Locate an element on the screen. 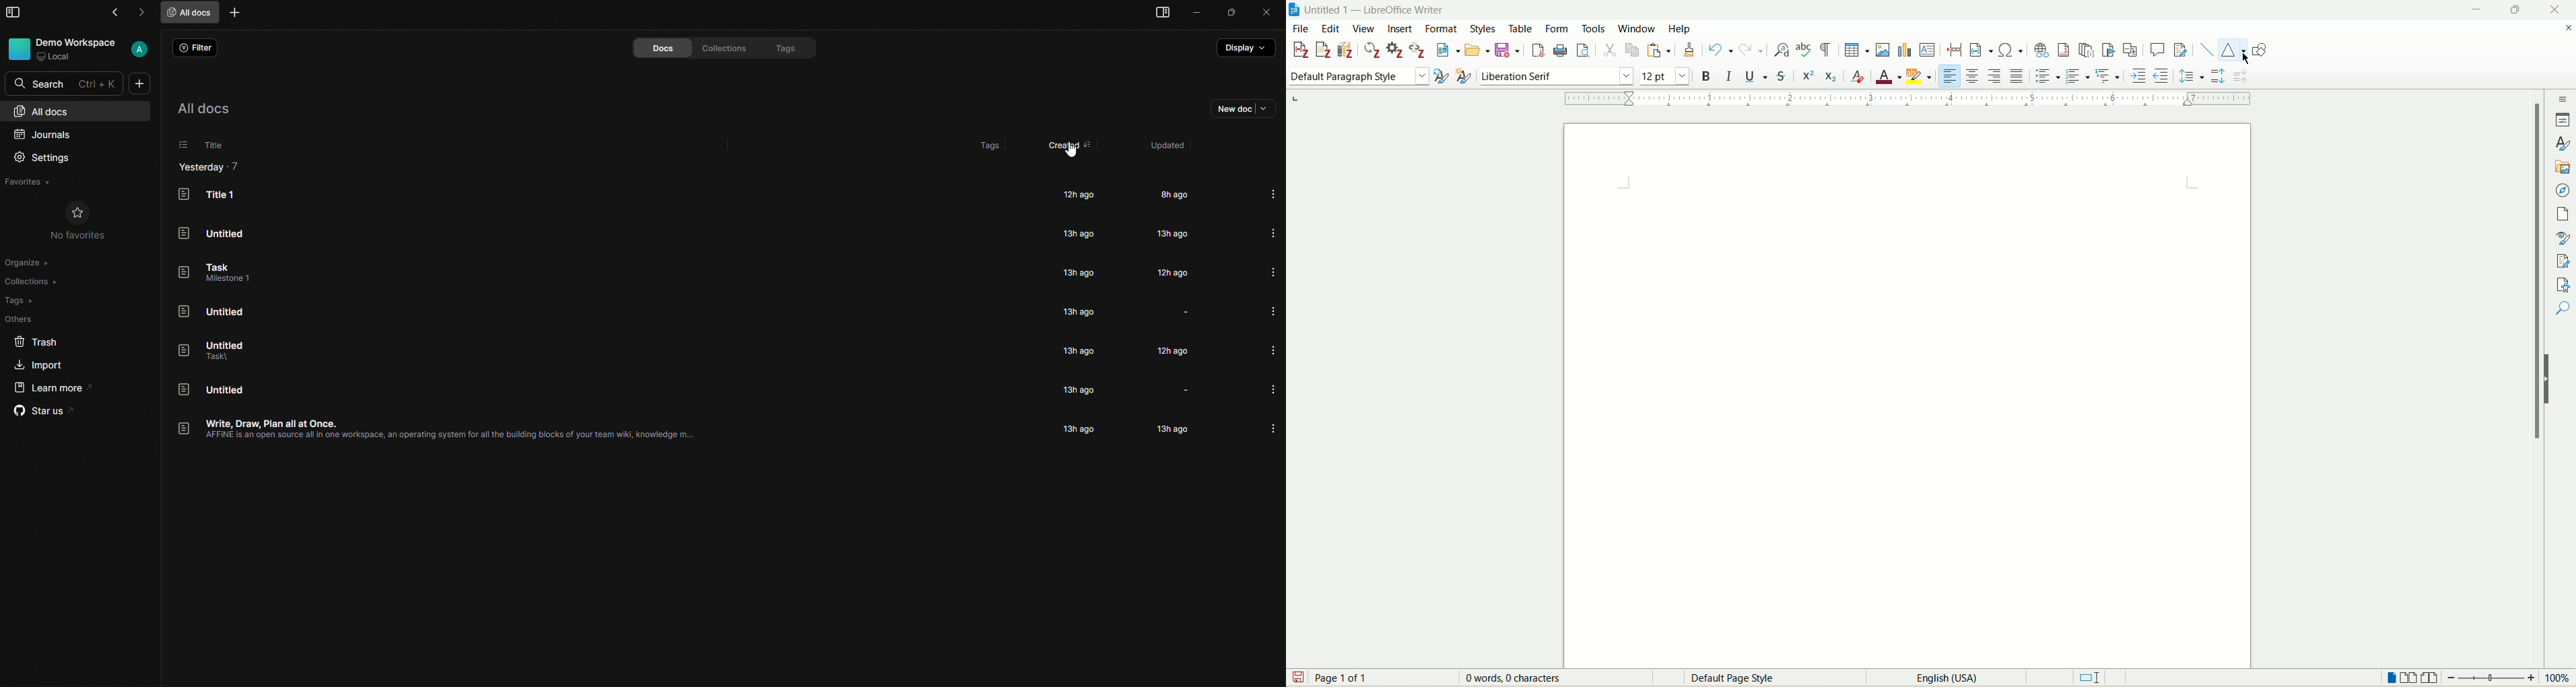 The image size is (2576, 700). bold is located at coordinates (1705, 75).